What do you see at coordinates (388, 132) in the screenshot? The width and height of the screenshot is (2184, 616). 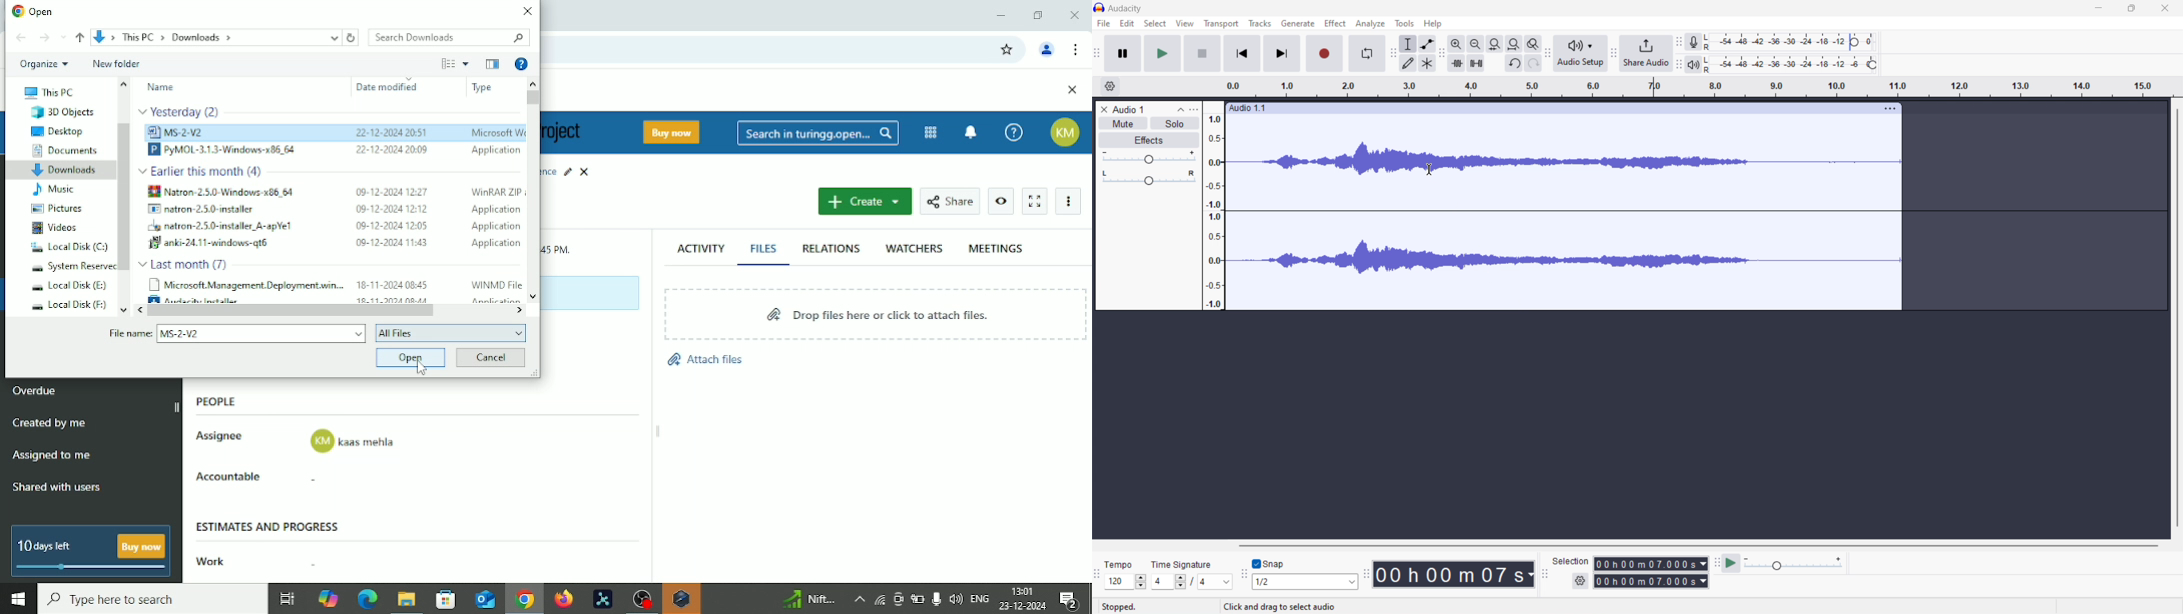 I see `2-2-2004 209` at bounding box center [388, 132].